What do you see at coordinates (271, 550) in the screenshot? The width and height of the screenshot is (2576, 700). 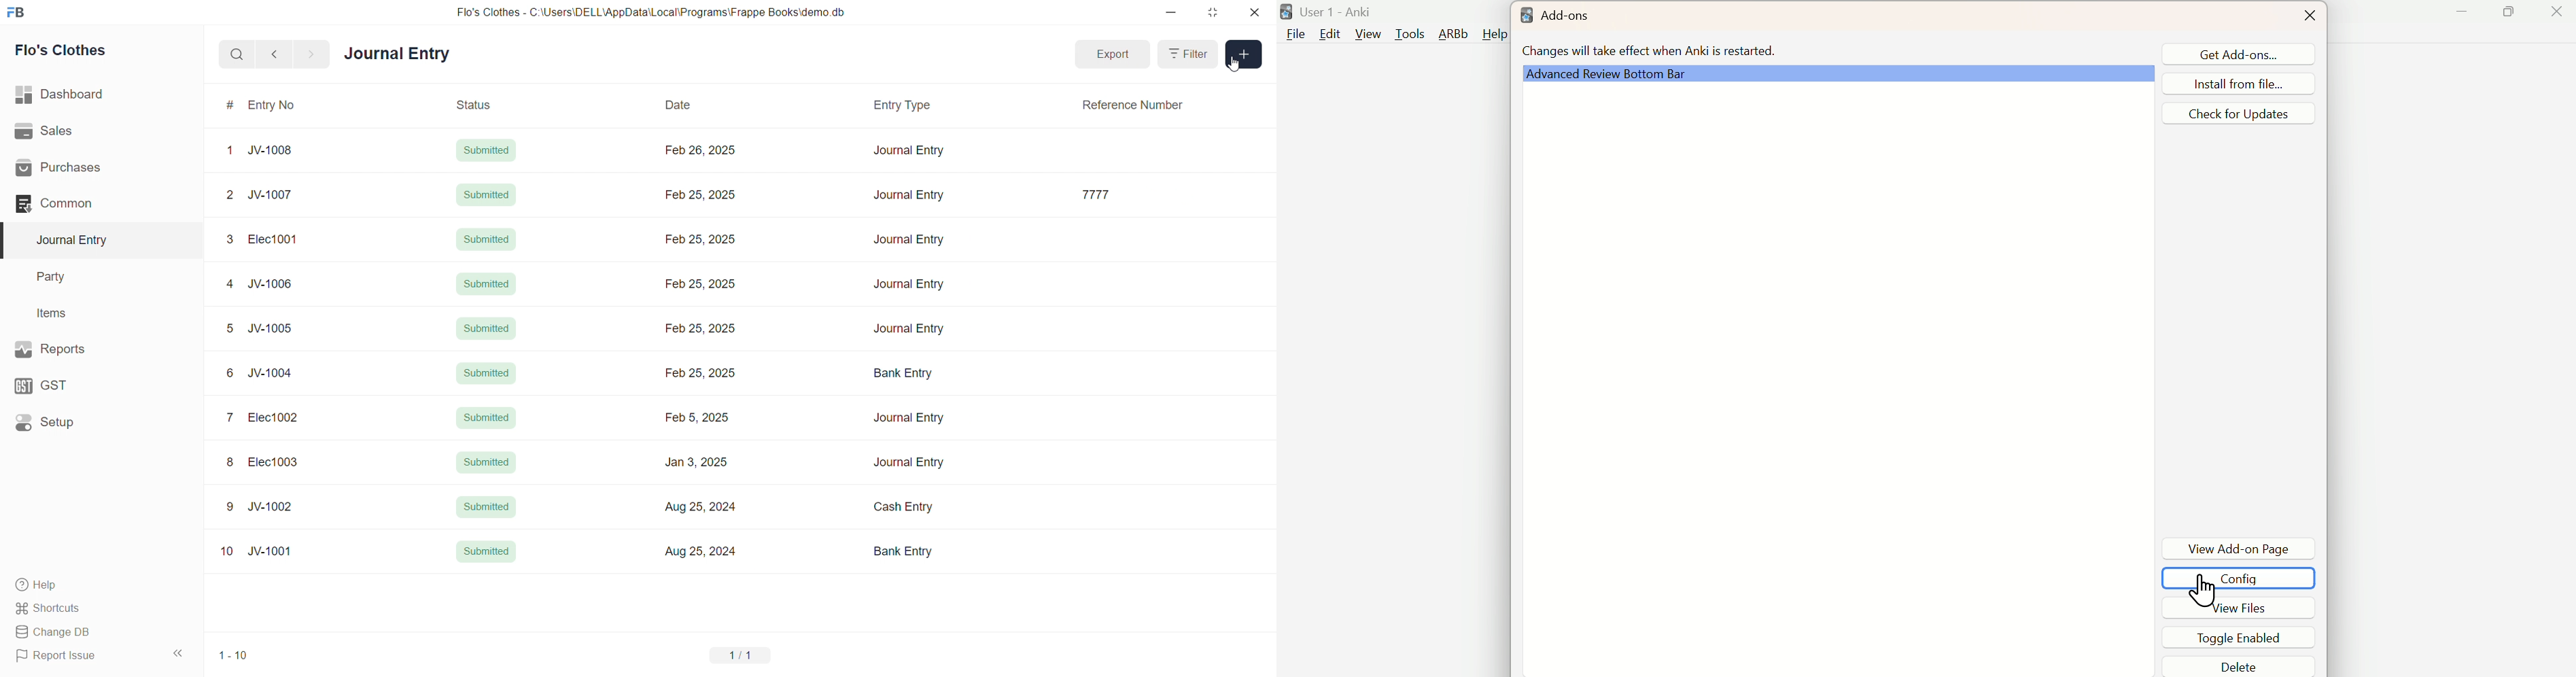 I see `JV-1001` at bounding box center [271, 550].